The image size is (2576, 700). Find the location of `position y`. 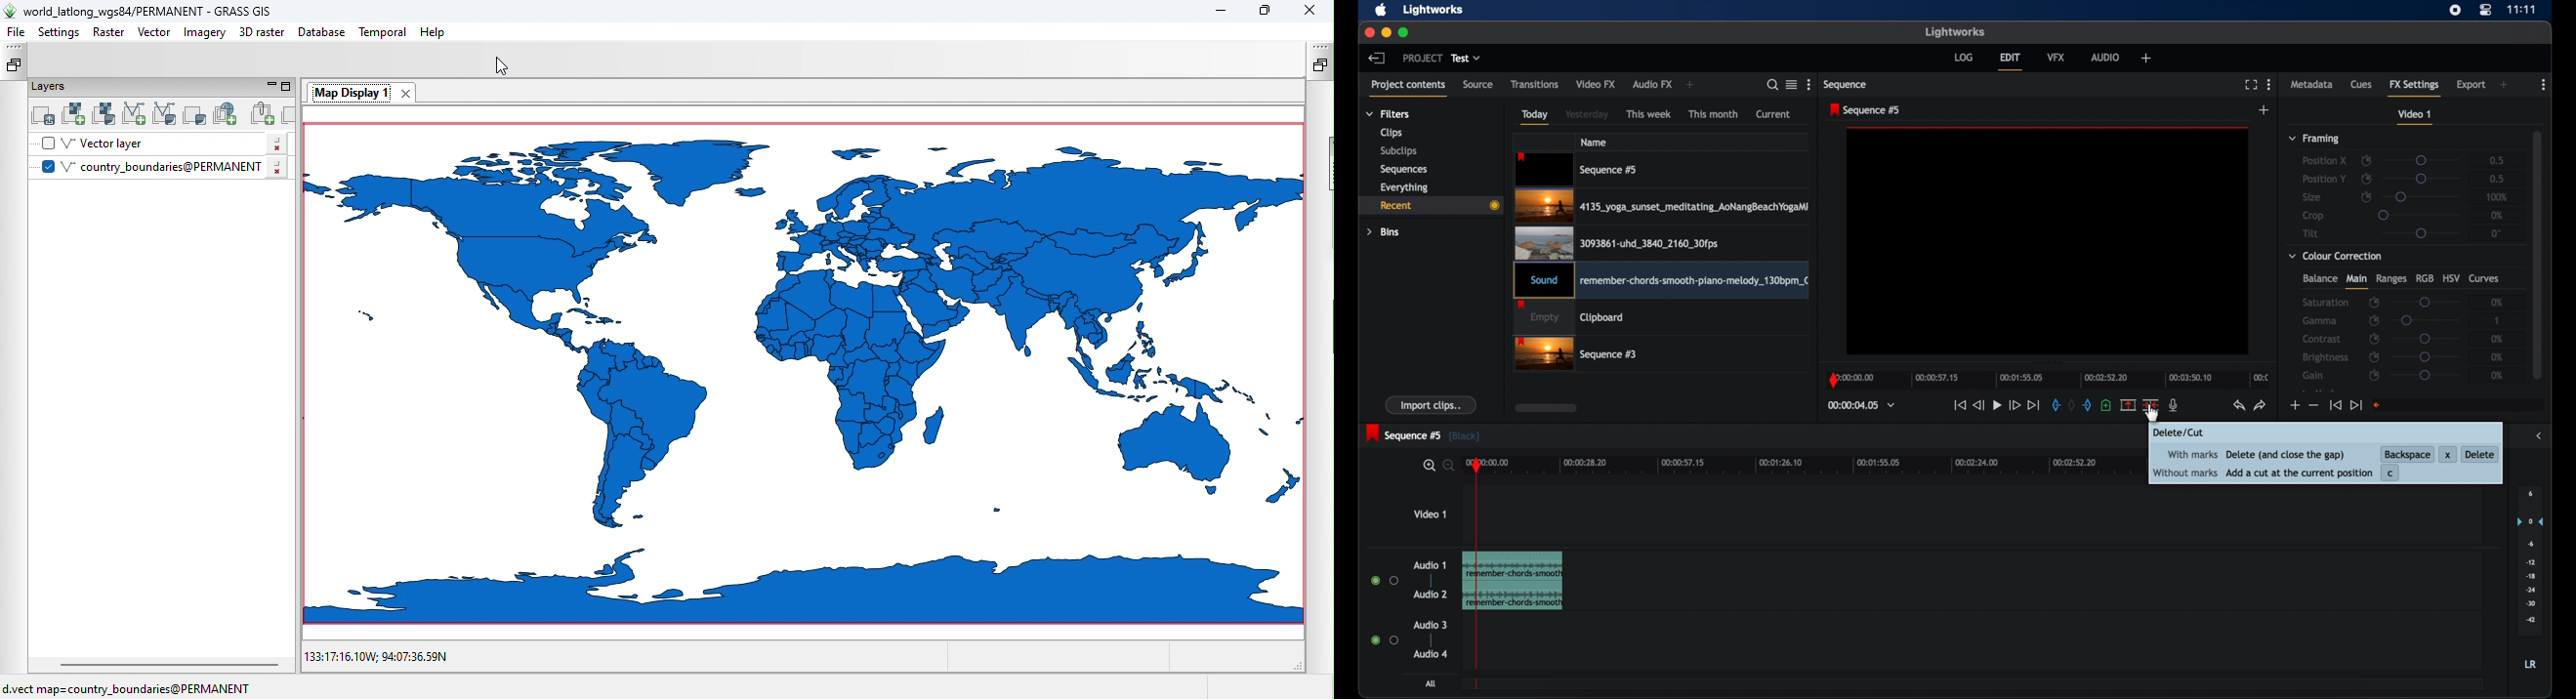

position y is located at coordinates (2324, 178).